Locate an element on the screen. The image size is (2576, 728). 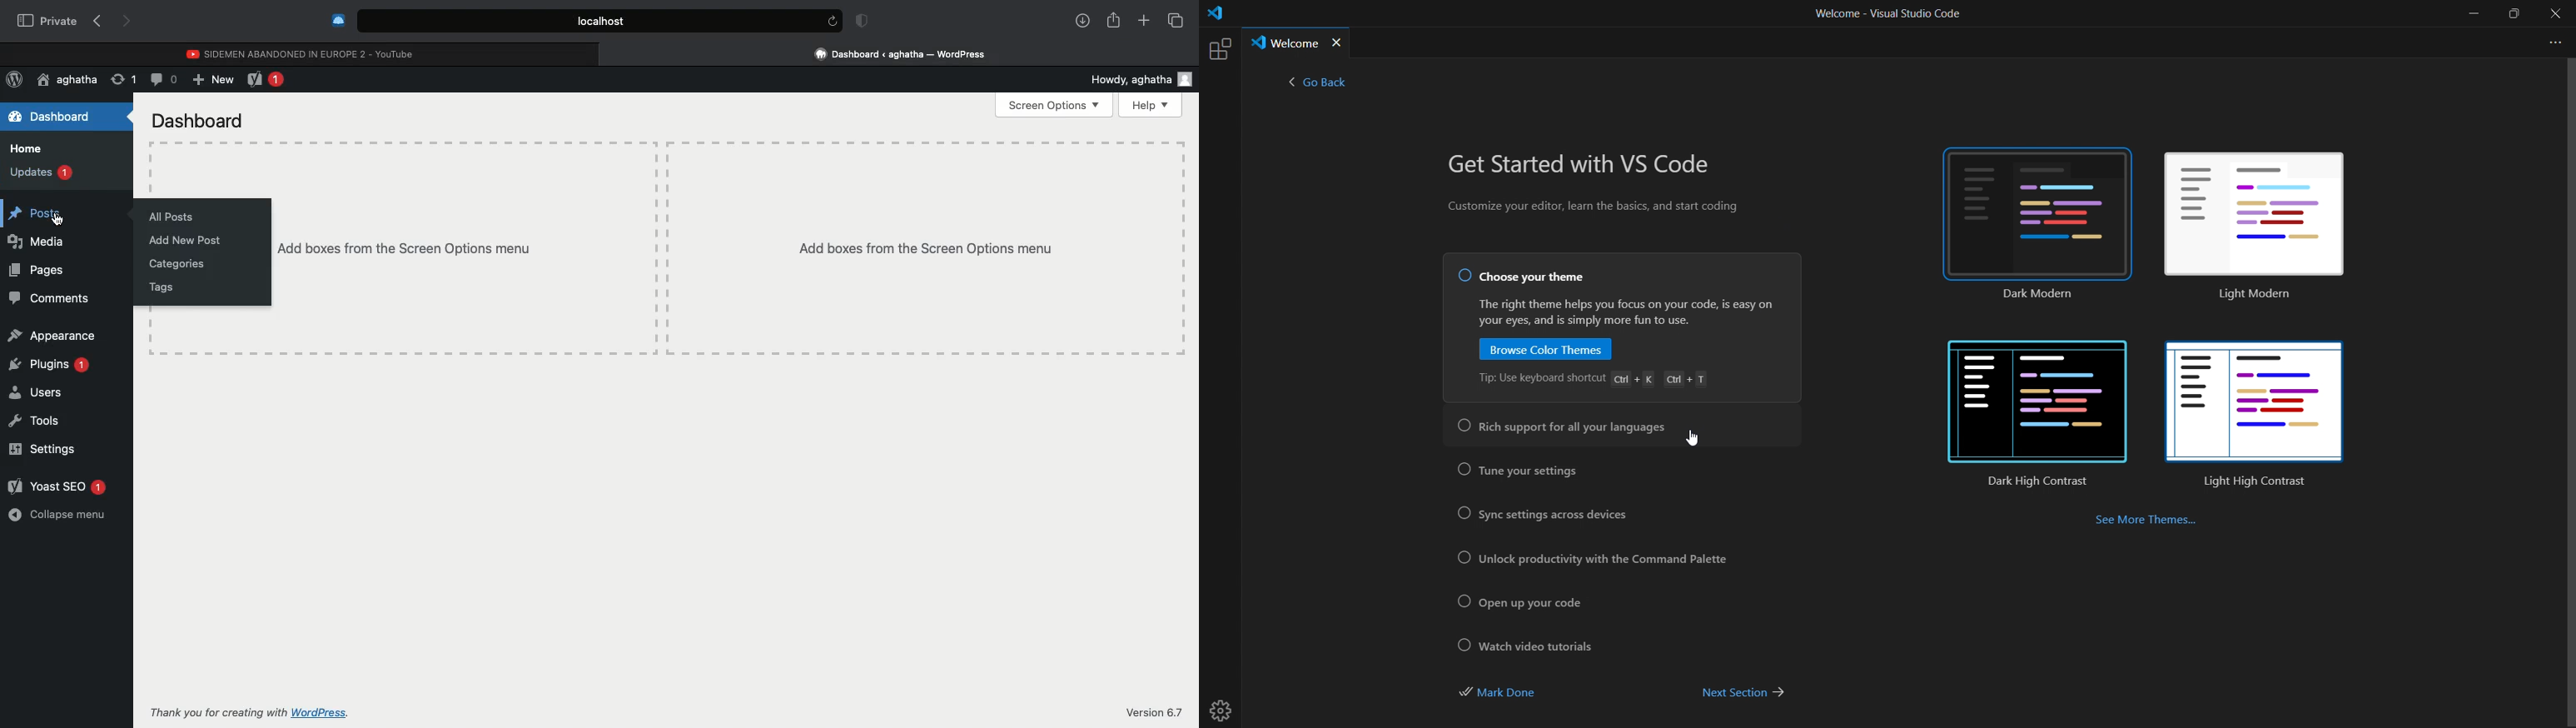
User is located at coordinates (67, 80).